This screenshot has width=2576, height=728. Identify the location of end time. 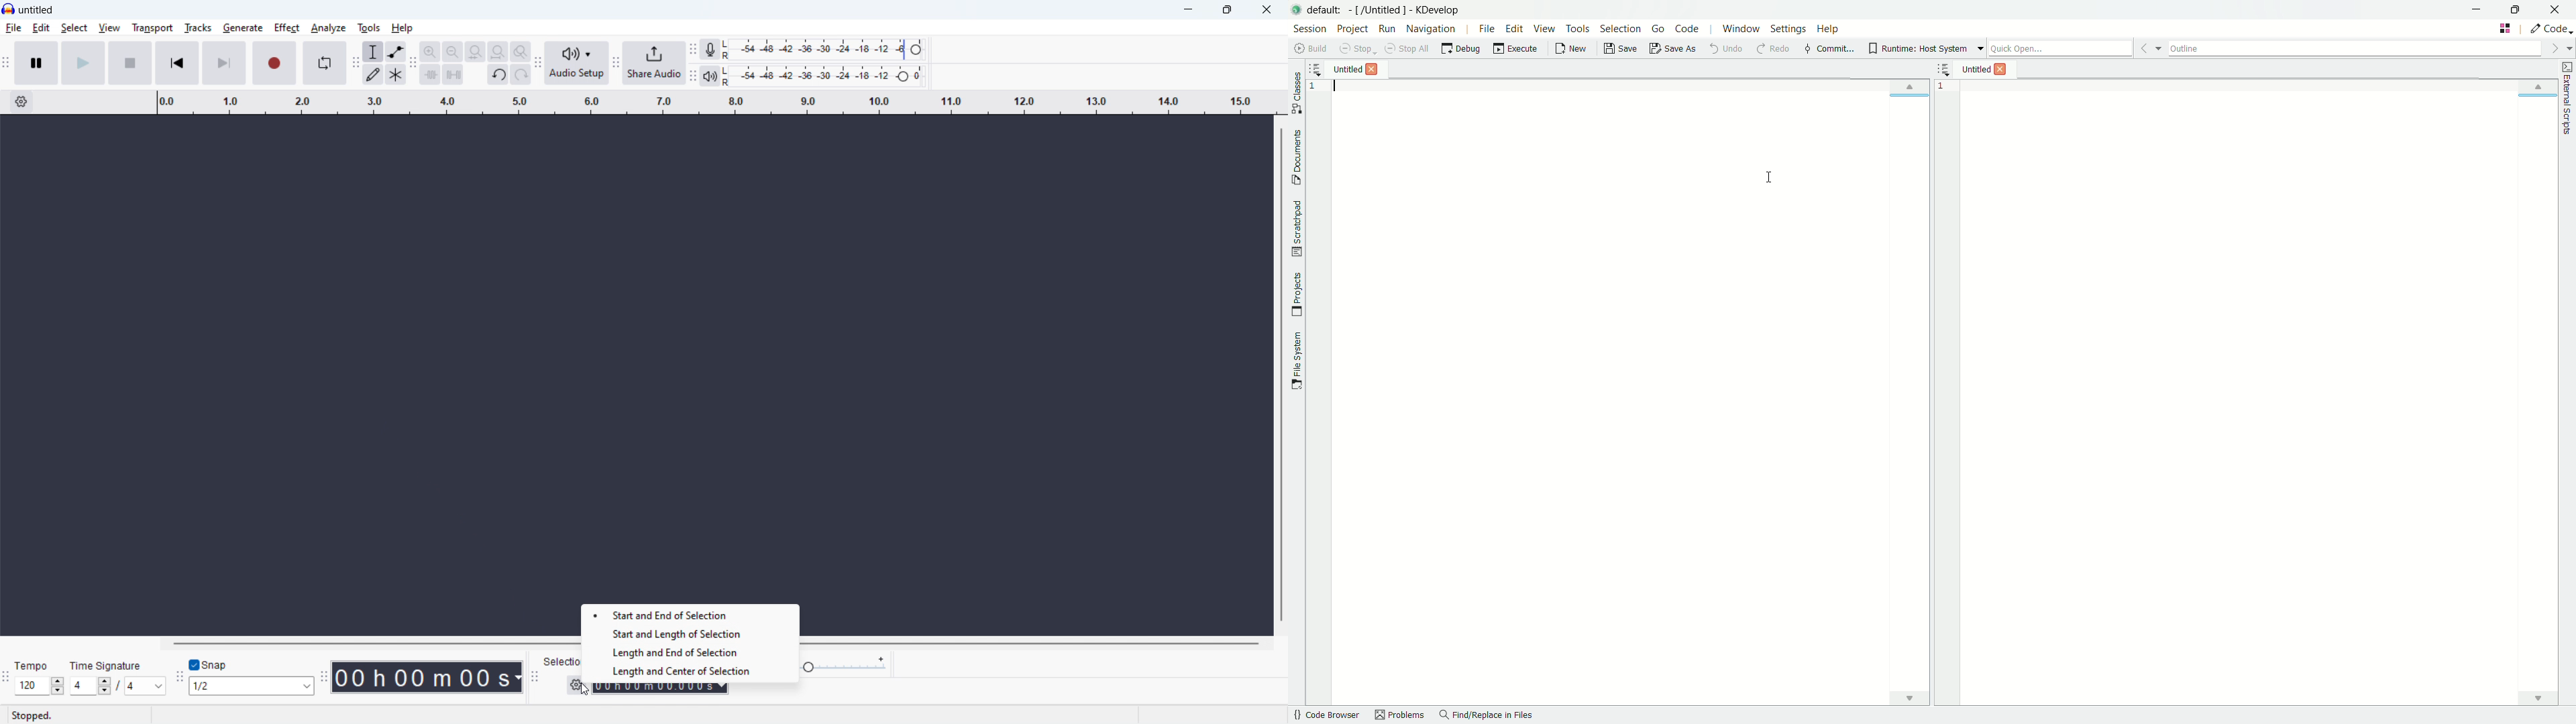
(660, 688).